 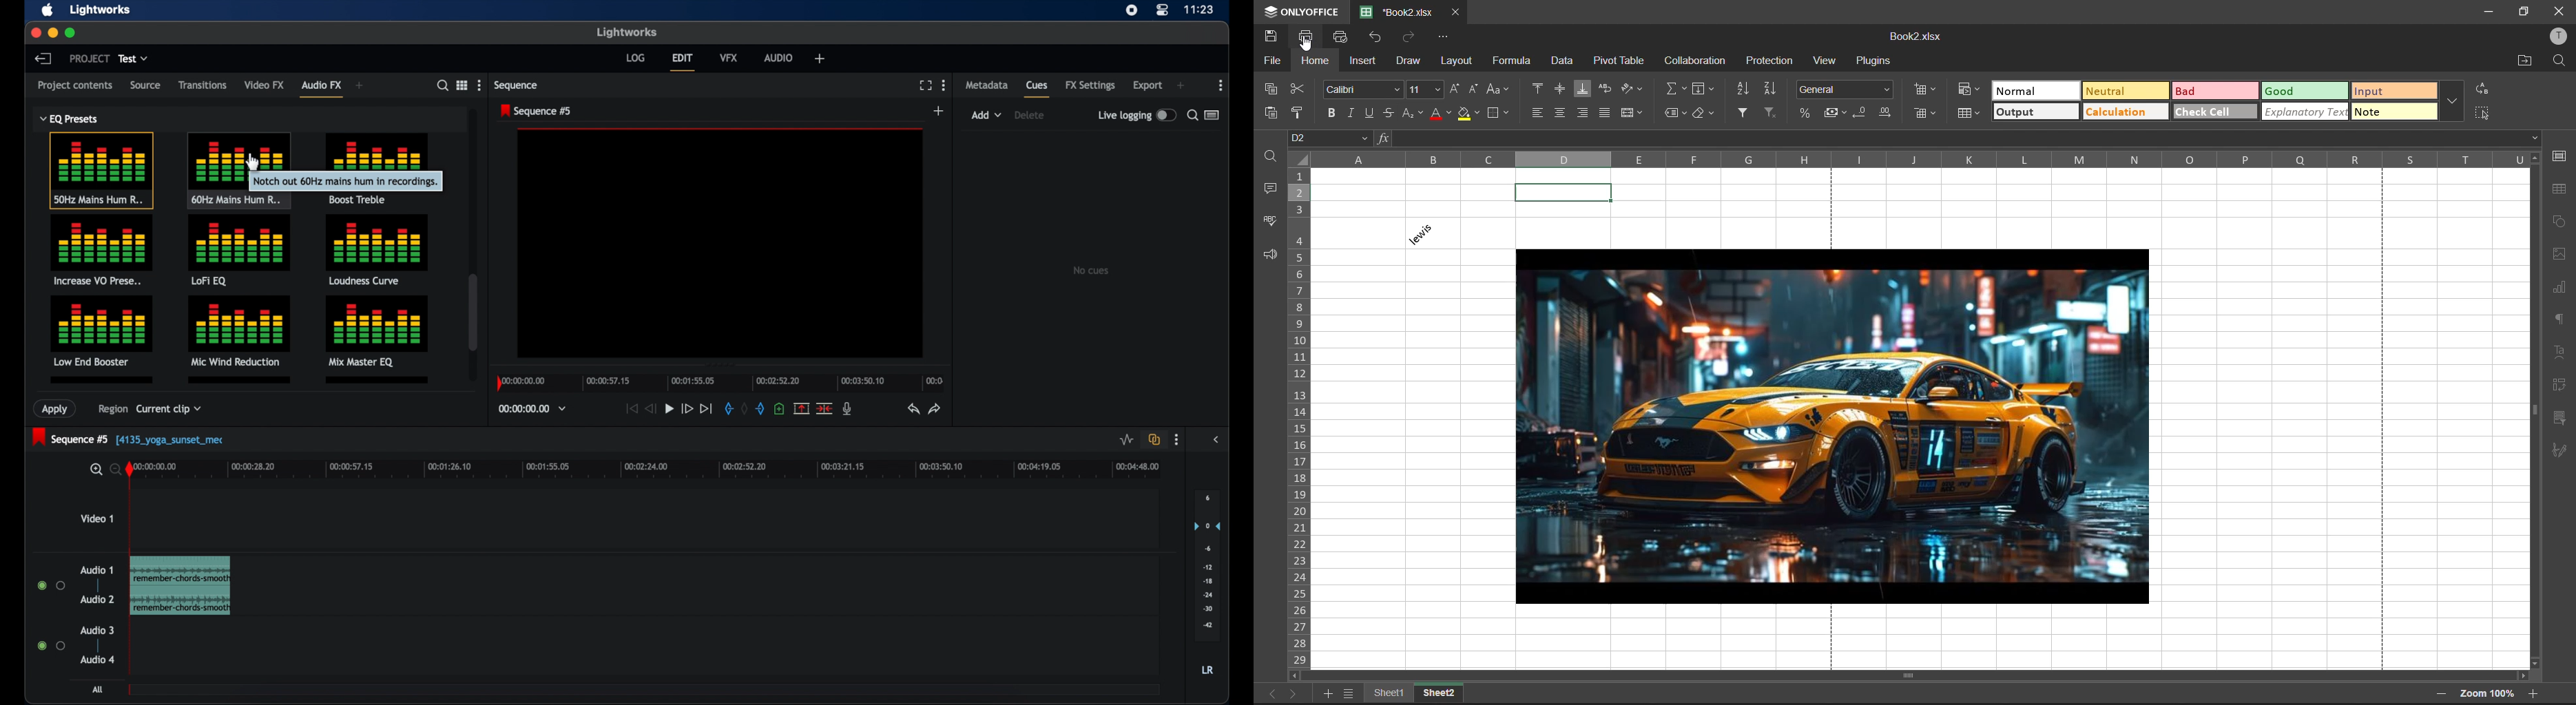 What do you see at coordinates (202, 86) in the screenshot?
I see `transitions` at bounding box center [202, 86].